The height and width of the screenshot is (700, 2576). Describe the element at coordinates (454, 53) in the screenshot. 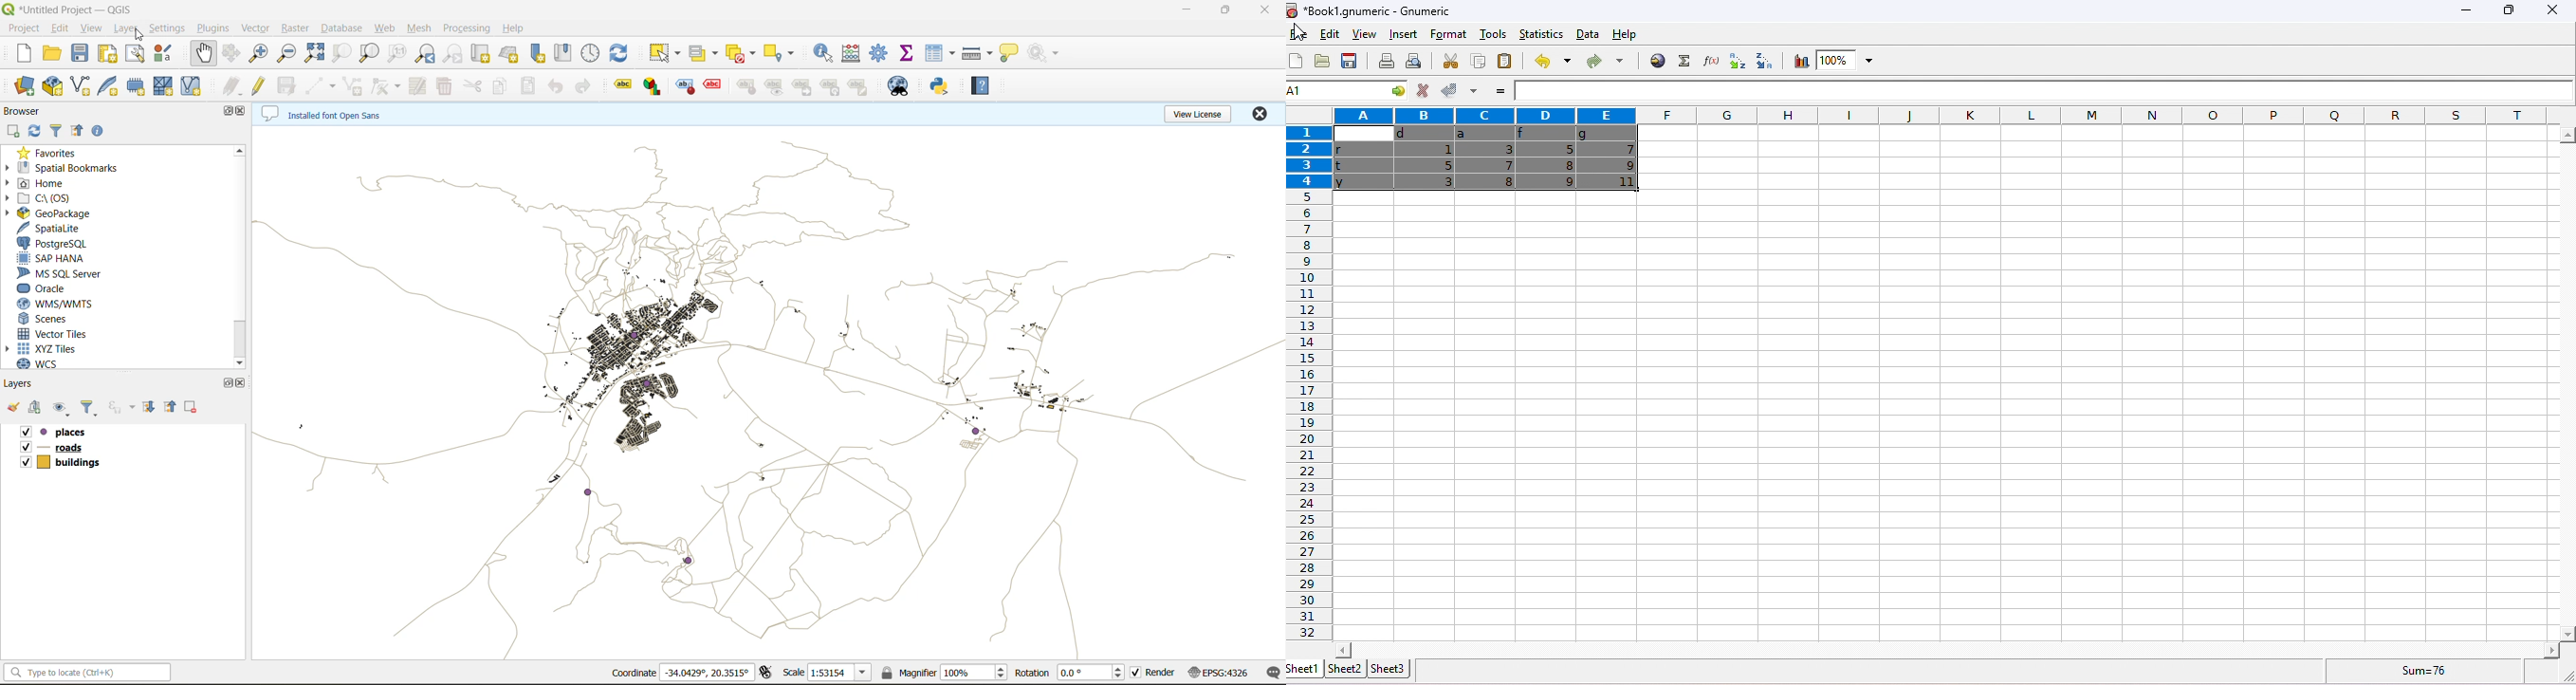

I see `zoom next` at that location.